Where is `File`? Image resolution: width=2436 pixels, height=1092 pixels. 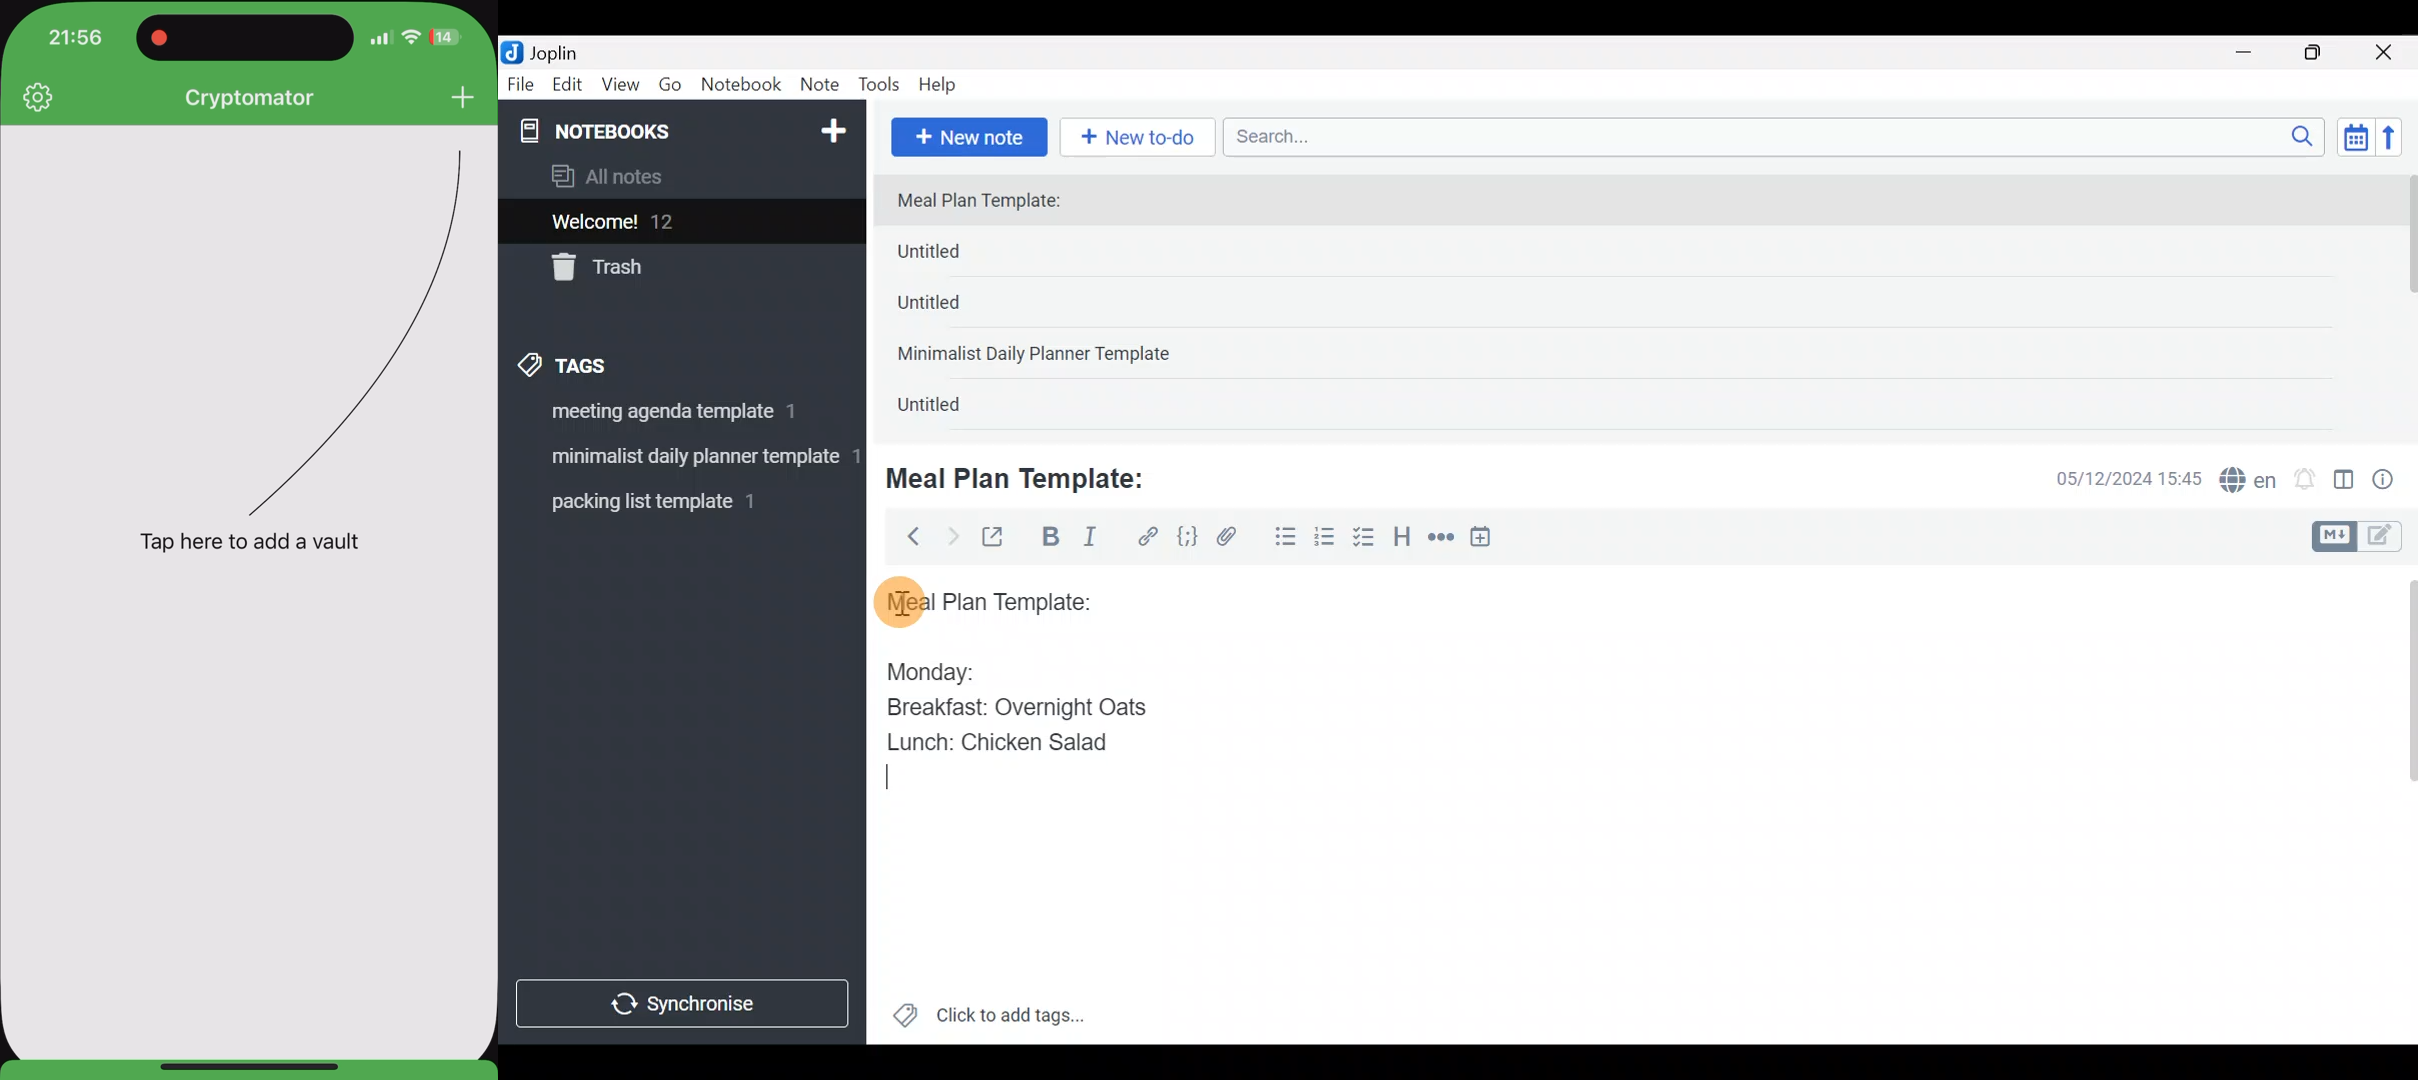 File is located at coordinates (522, 85).